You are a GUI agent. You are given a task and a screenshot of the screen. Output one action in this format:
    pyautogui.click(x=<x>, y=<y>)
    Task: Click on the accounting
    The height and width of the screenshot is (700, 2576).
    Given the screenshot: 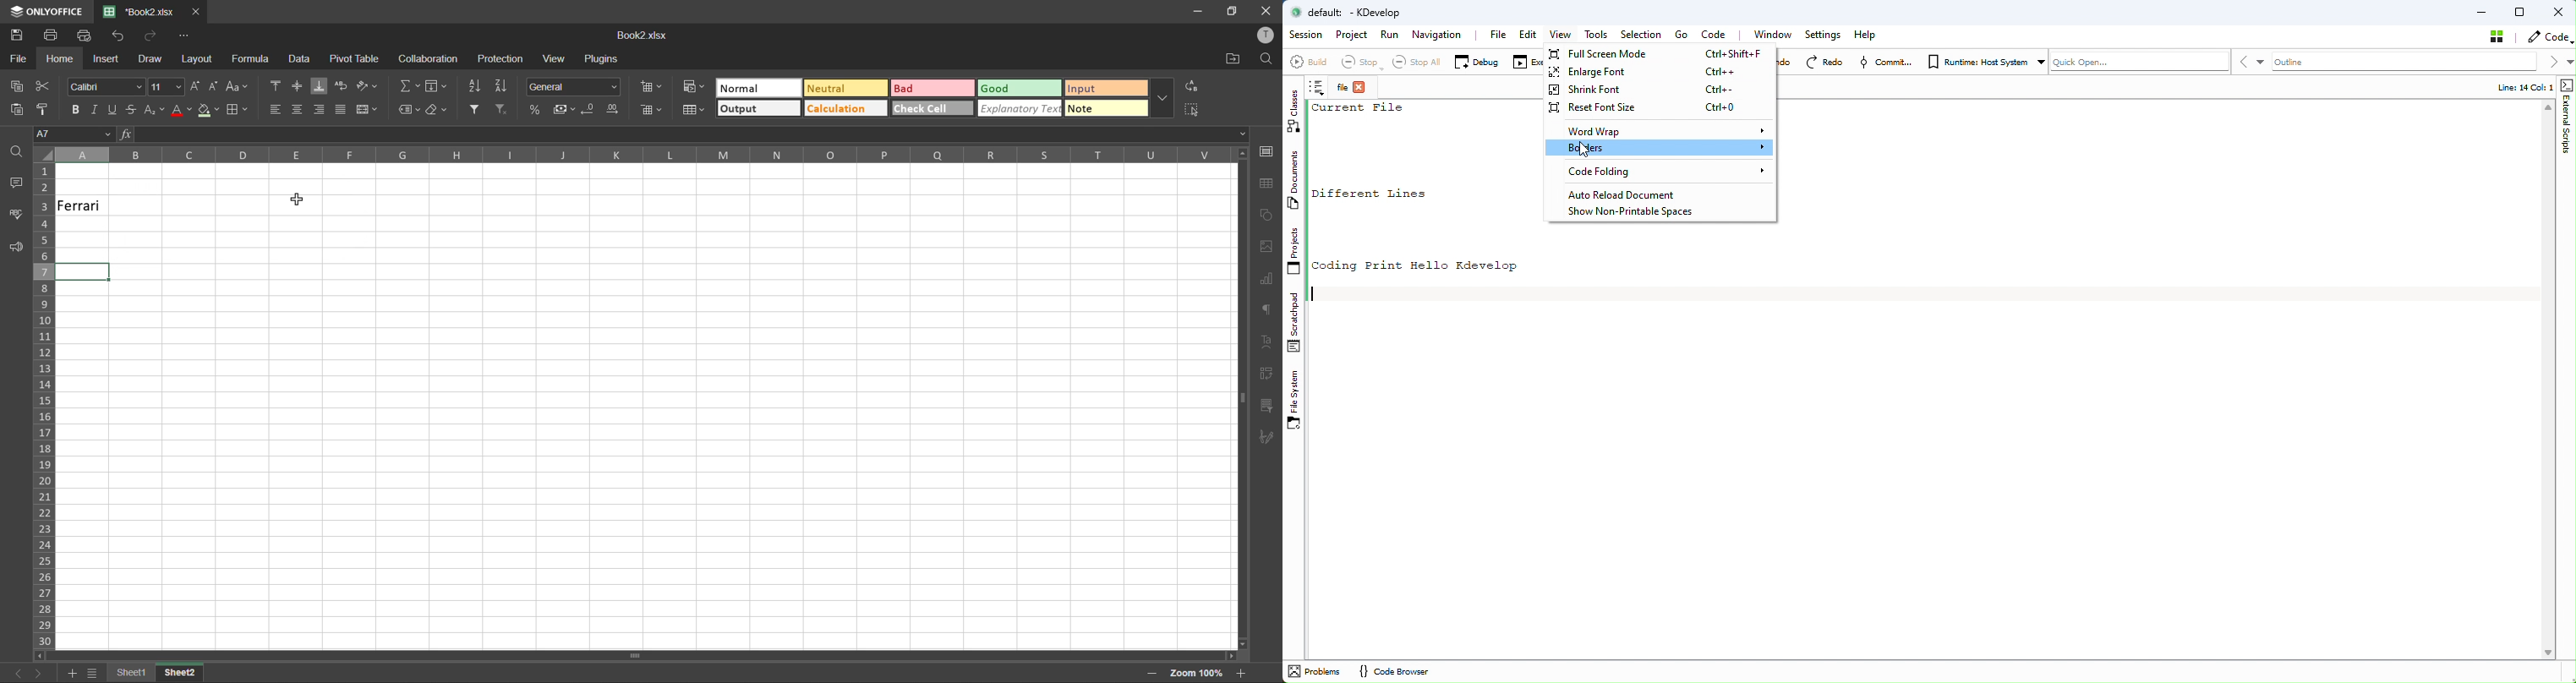 What is the action you would take?
    pyautogui.click(x=564, y=110)
    